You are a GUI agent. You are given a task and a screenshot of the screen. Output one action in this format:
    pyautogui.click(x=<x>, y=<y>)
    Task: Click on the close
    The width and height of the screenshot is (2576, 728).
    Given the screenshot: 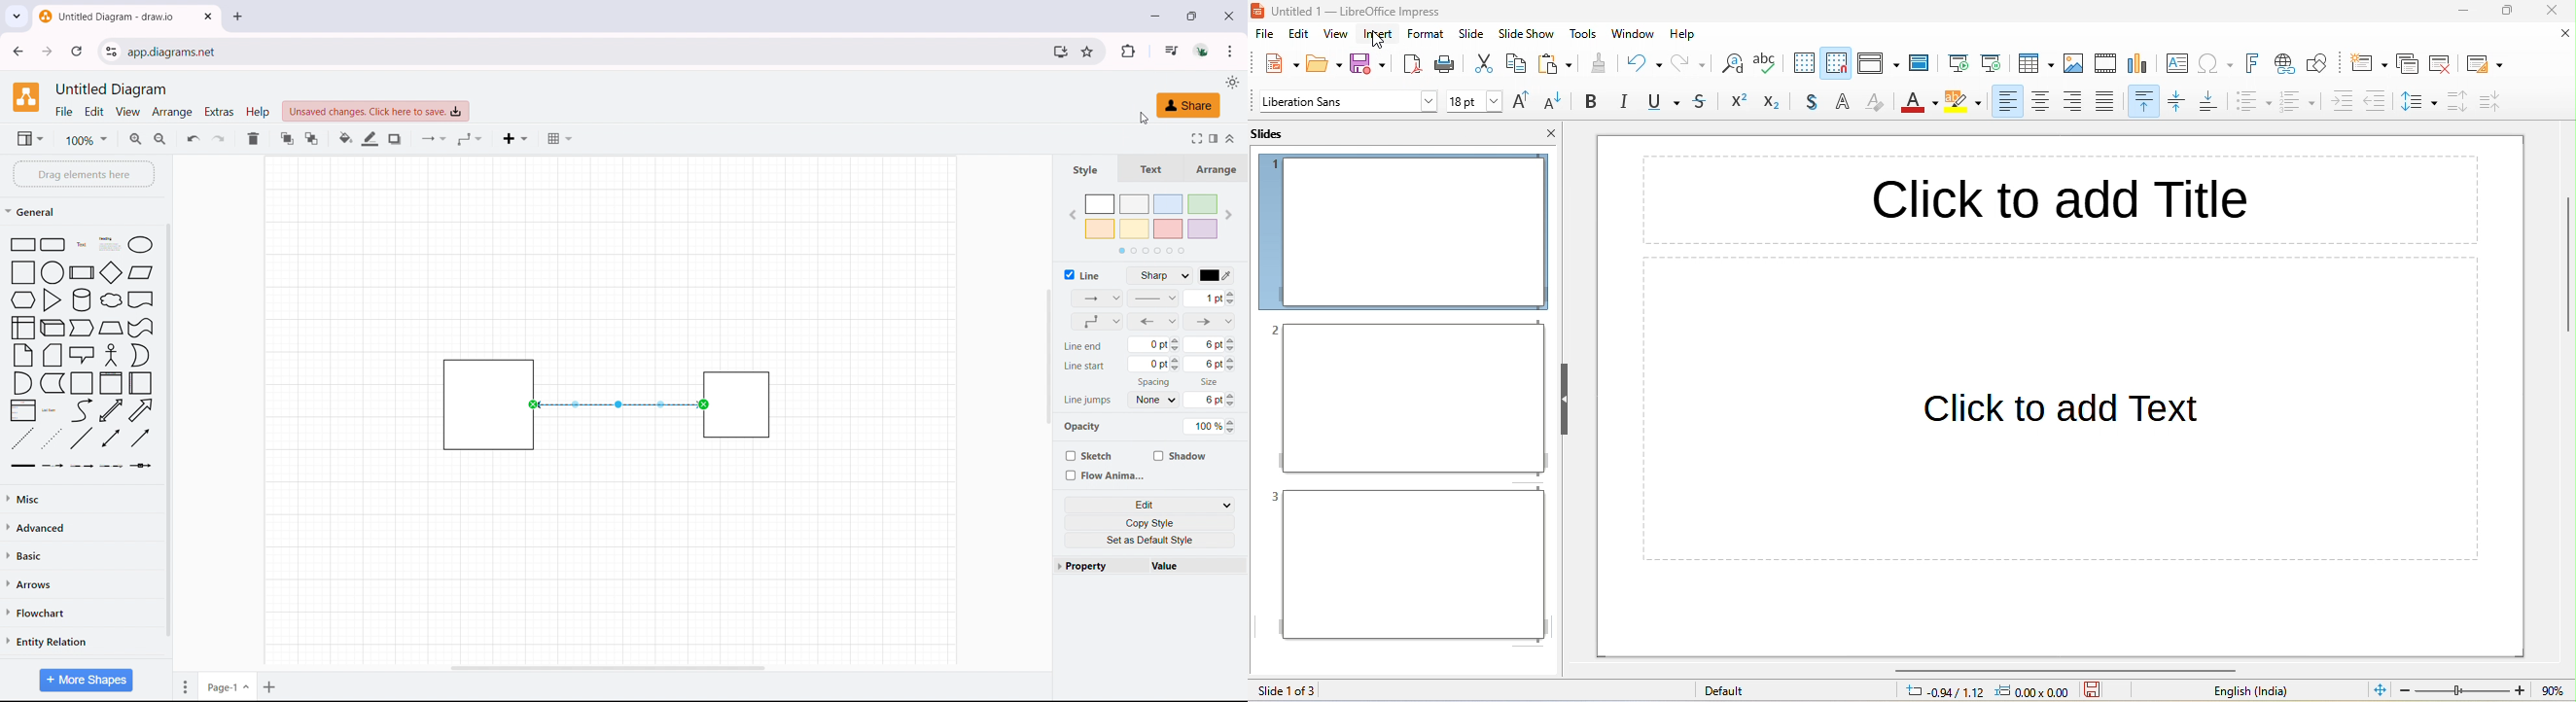 What is the action you would take?
    pyautogui.click(x=1229, y=14)
    